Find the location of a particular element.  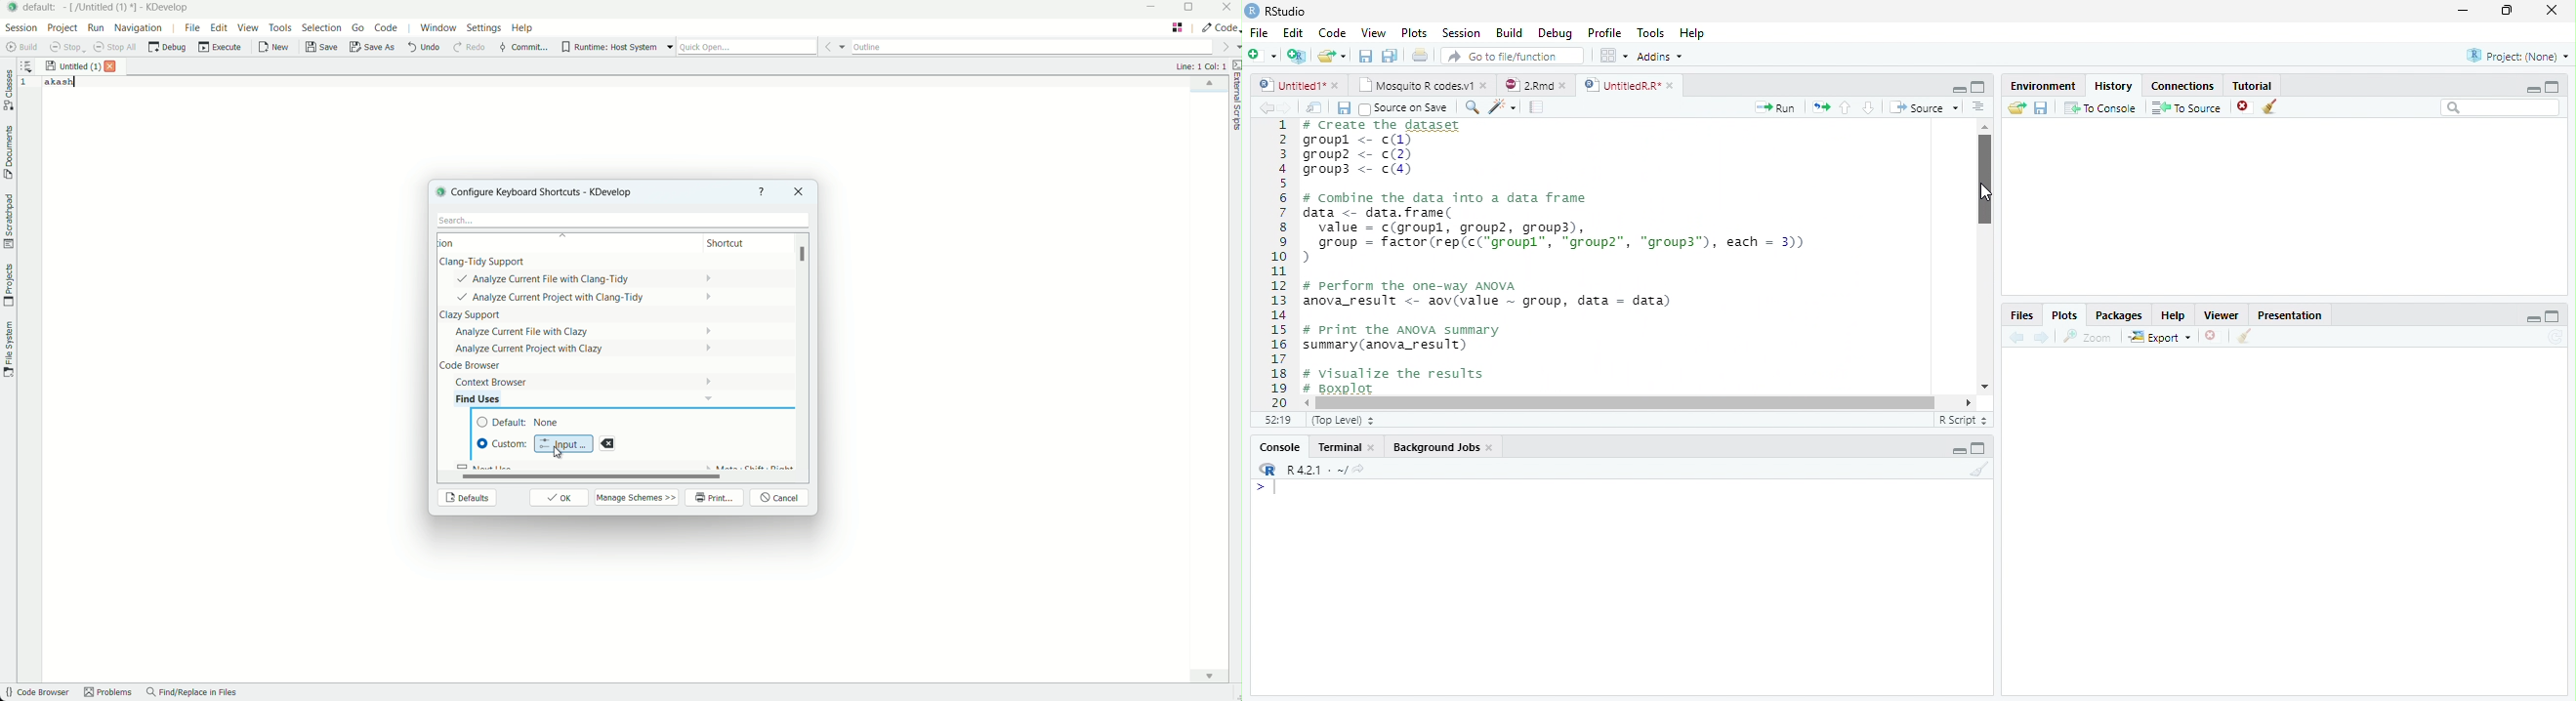

Show in new window is located at coordinates (1317, 107).